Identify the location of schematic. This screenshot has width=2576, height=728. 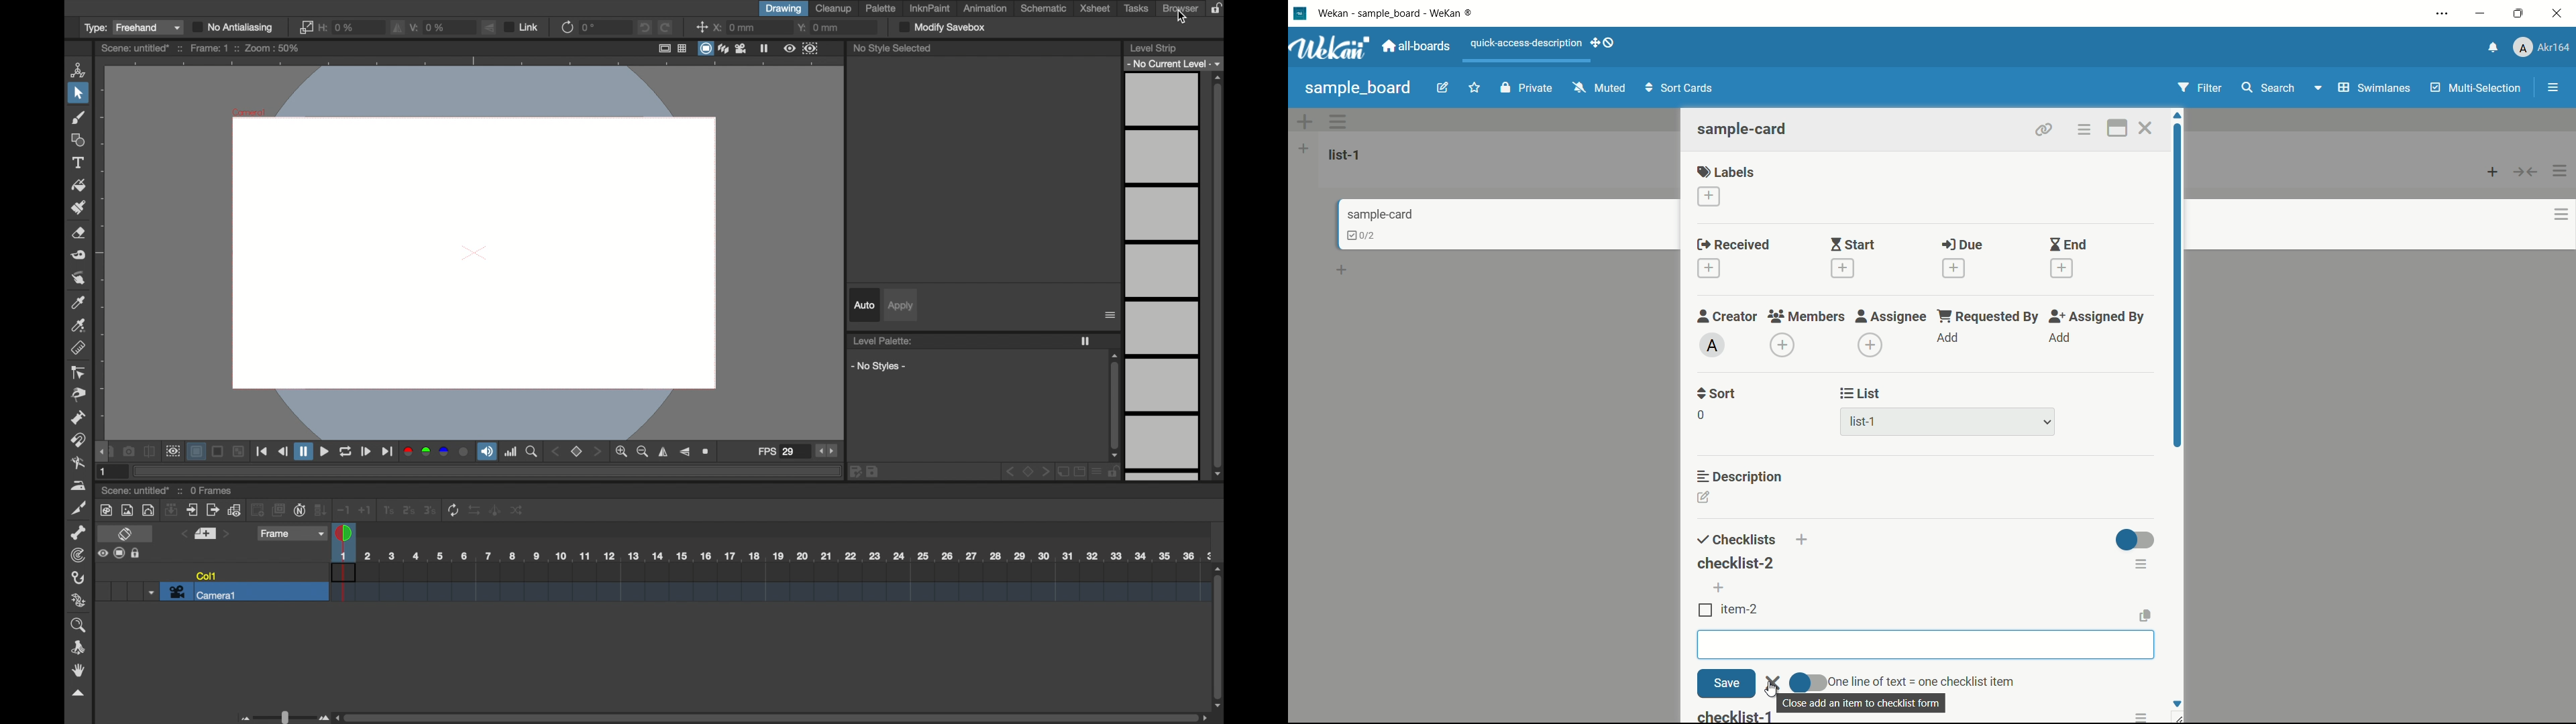
(1043, 8).